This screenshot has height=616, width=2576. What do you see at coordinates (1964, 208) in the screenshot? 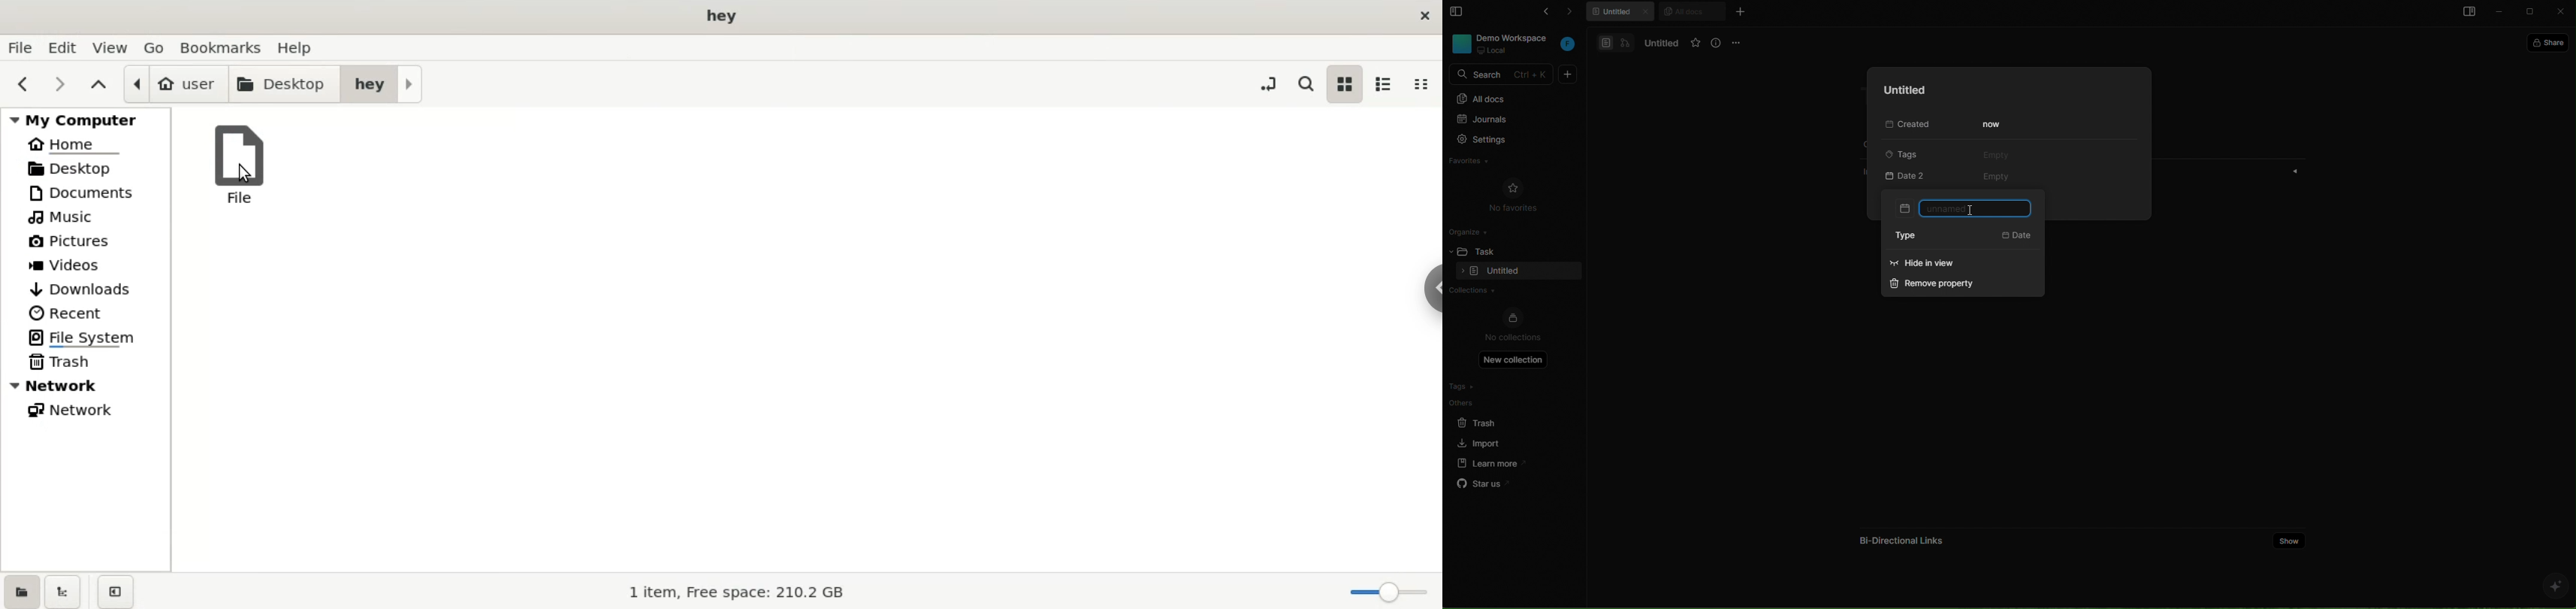
I see `date 2` at bounding box center [1964, 208].